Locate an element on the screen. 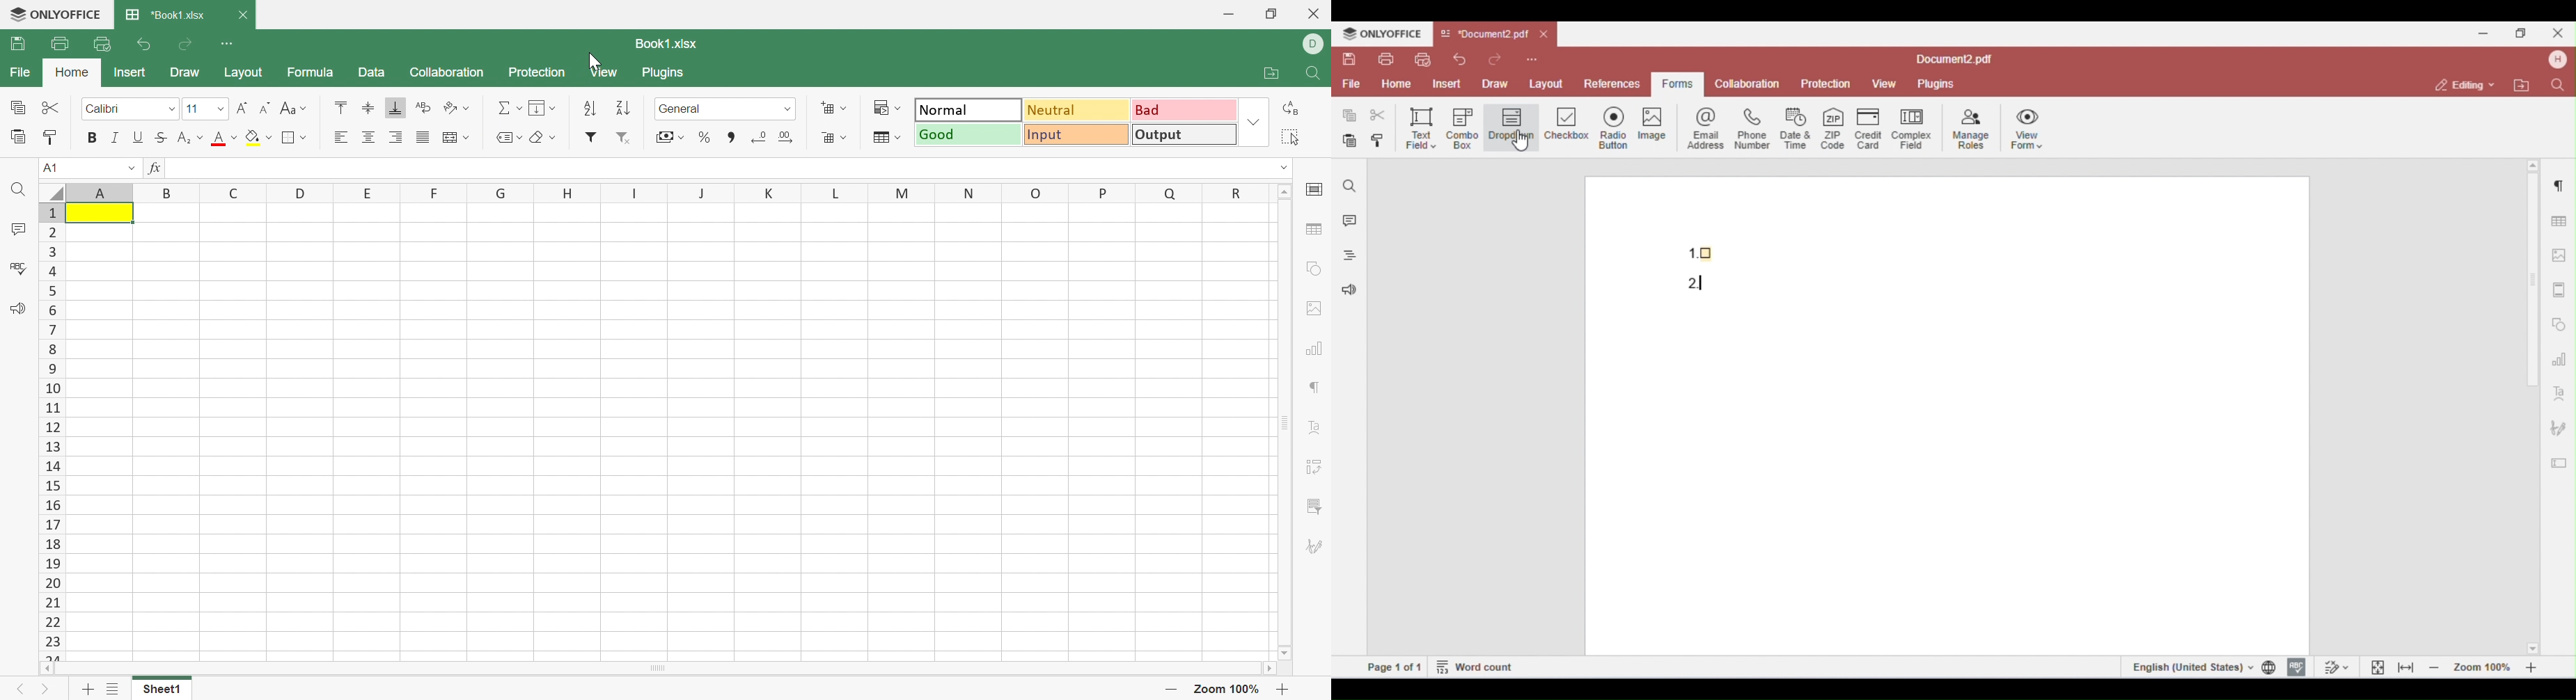 The width and height of the screenshot is (2576, 700). Scroll Left is located at coordinates (47, 668).